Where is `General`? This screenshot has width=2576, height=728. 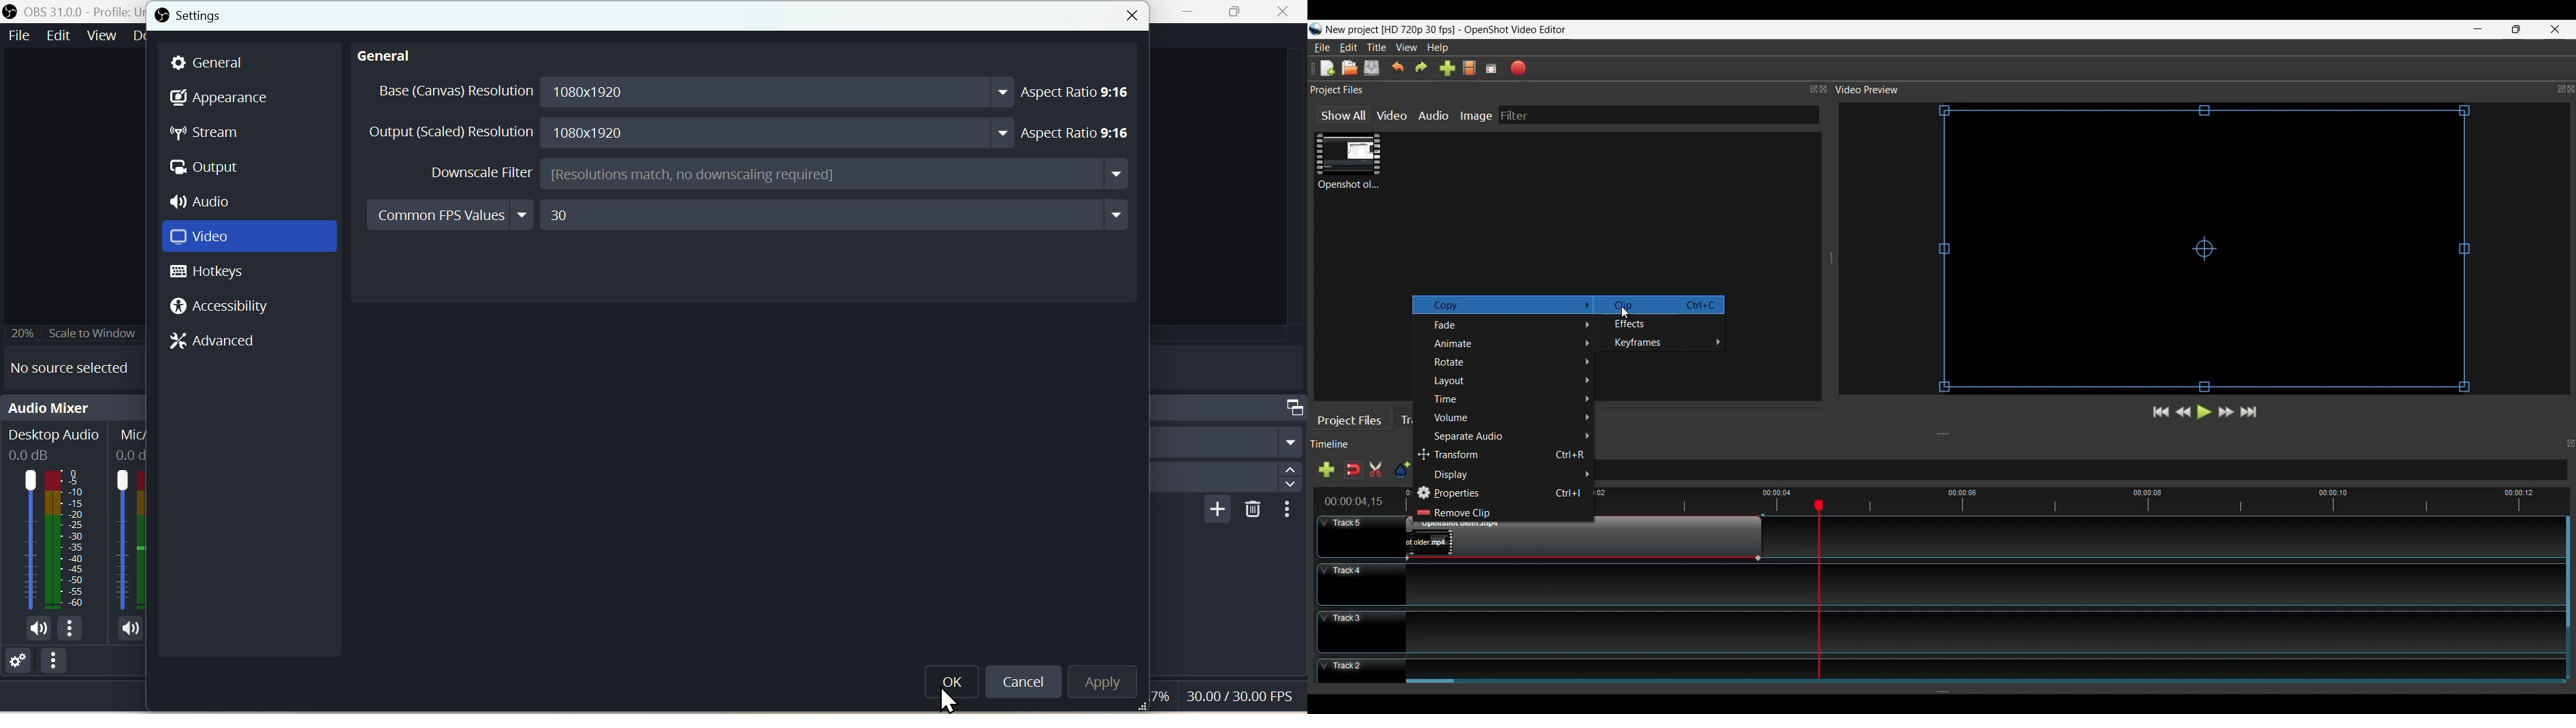
General is located at coordinates (217, 62).